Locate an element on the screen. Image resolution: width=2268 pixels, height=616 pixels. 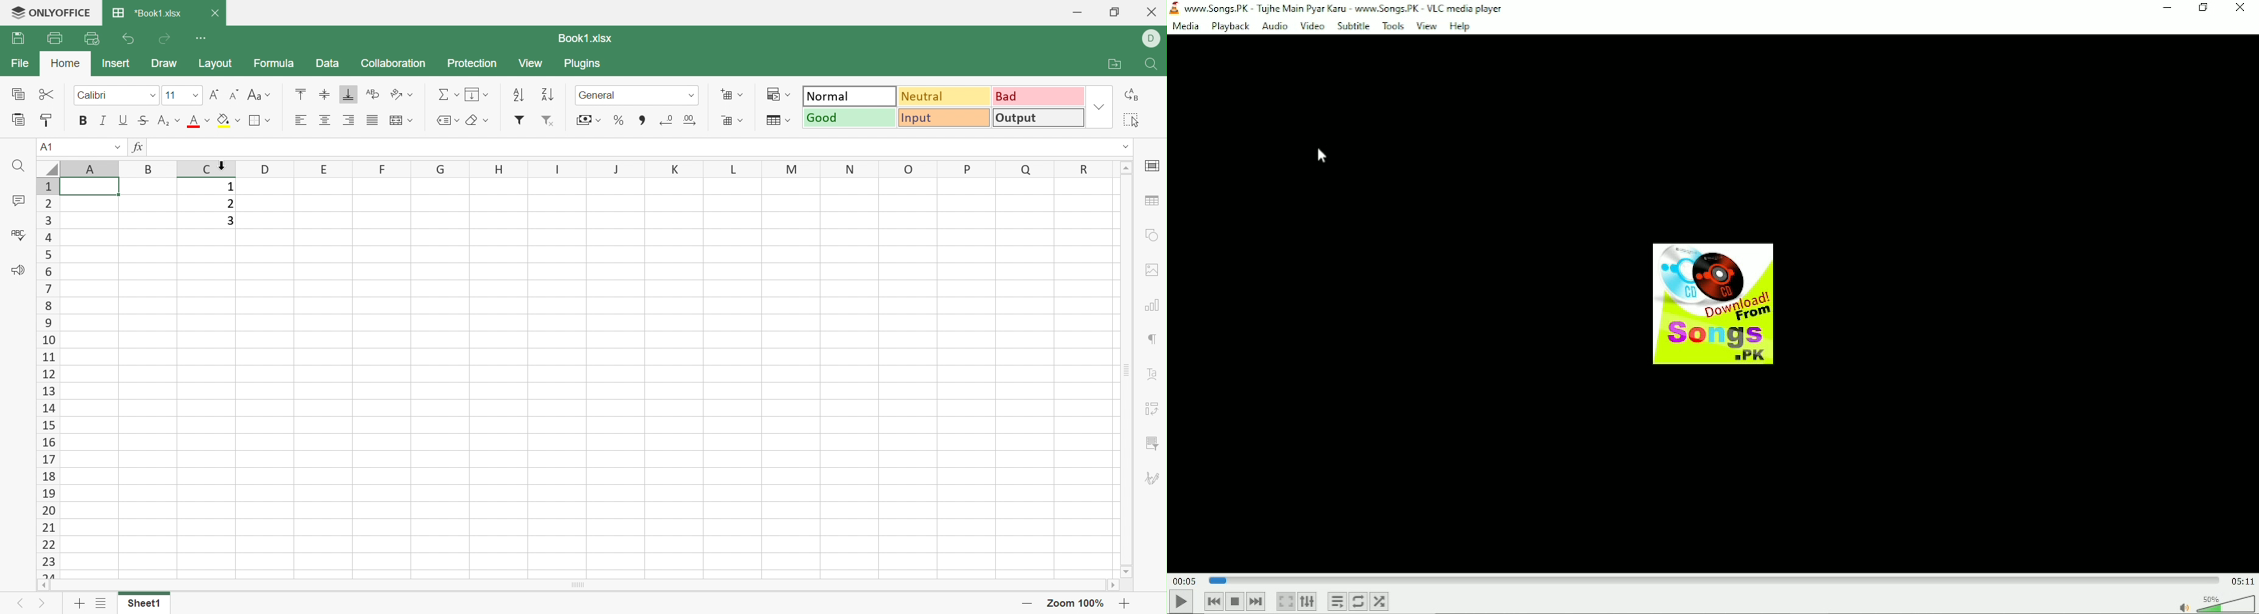
Next is located at coordinates (41, 604).